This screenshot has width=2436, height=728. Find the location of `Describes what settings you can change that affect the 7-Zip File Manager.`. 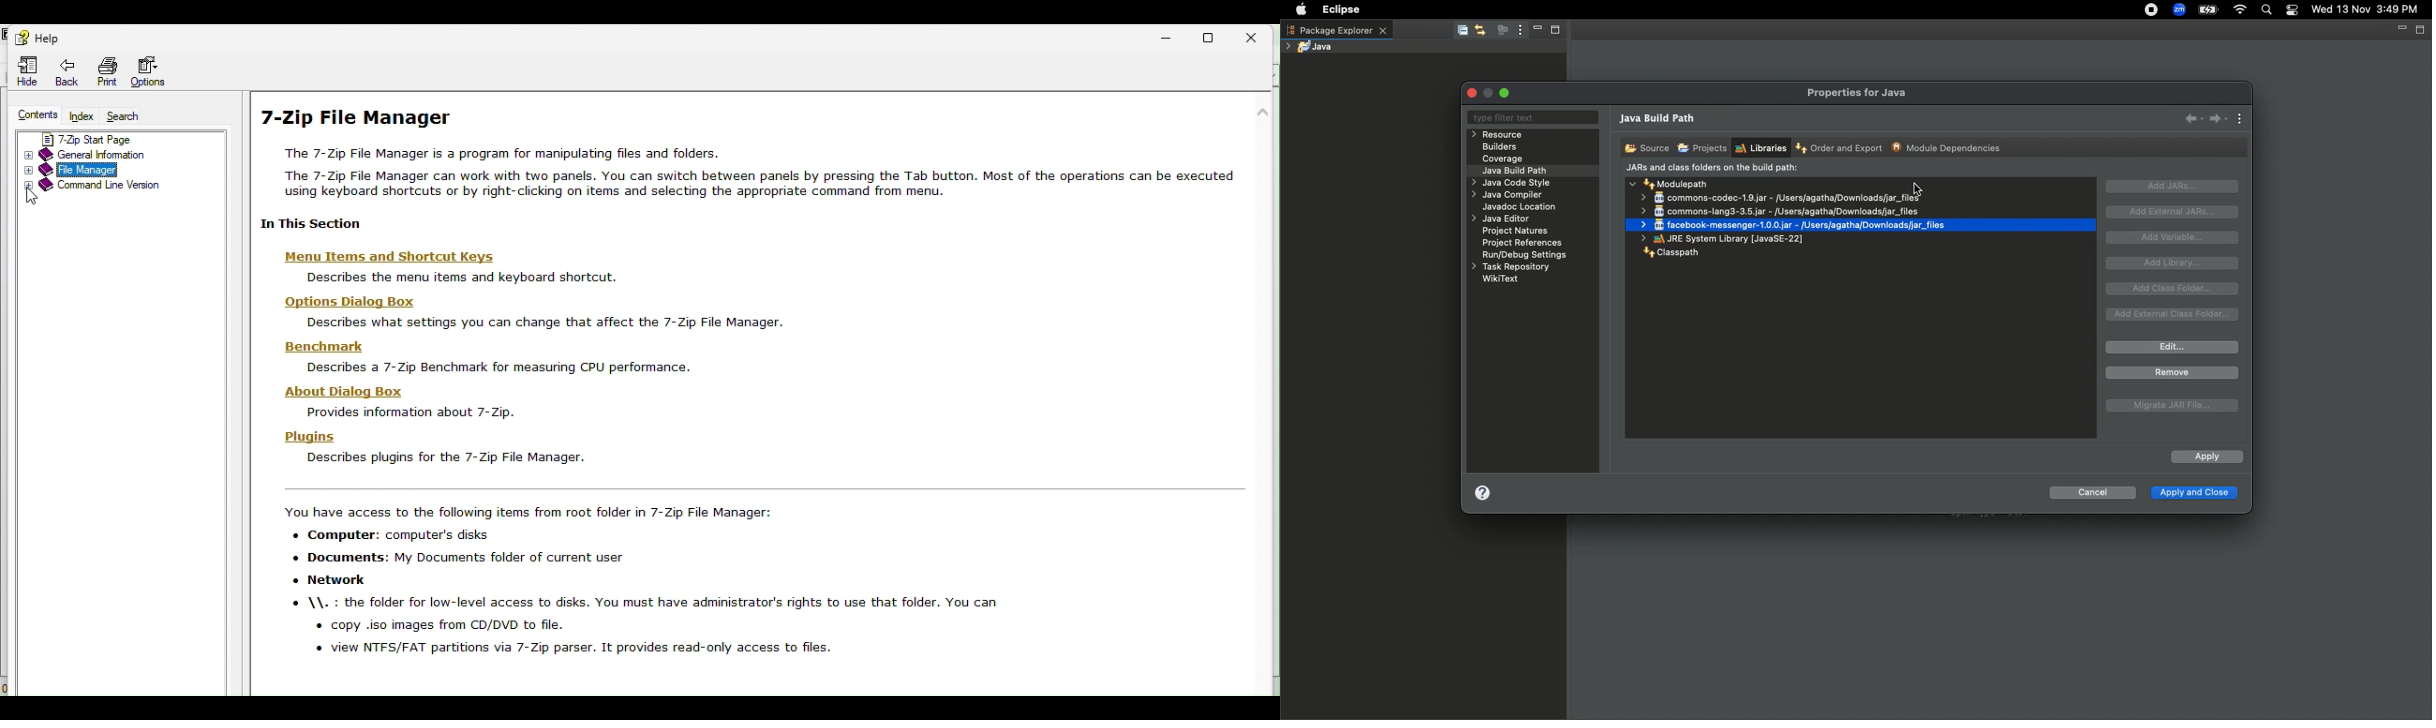

Describes what settings you can change that affect the 7-Zip File Manager. is located at coordinates (537, 323).